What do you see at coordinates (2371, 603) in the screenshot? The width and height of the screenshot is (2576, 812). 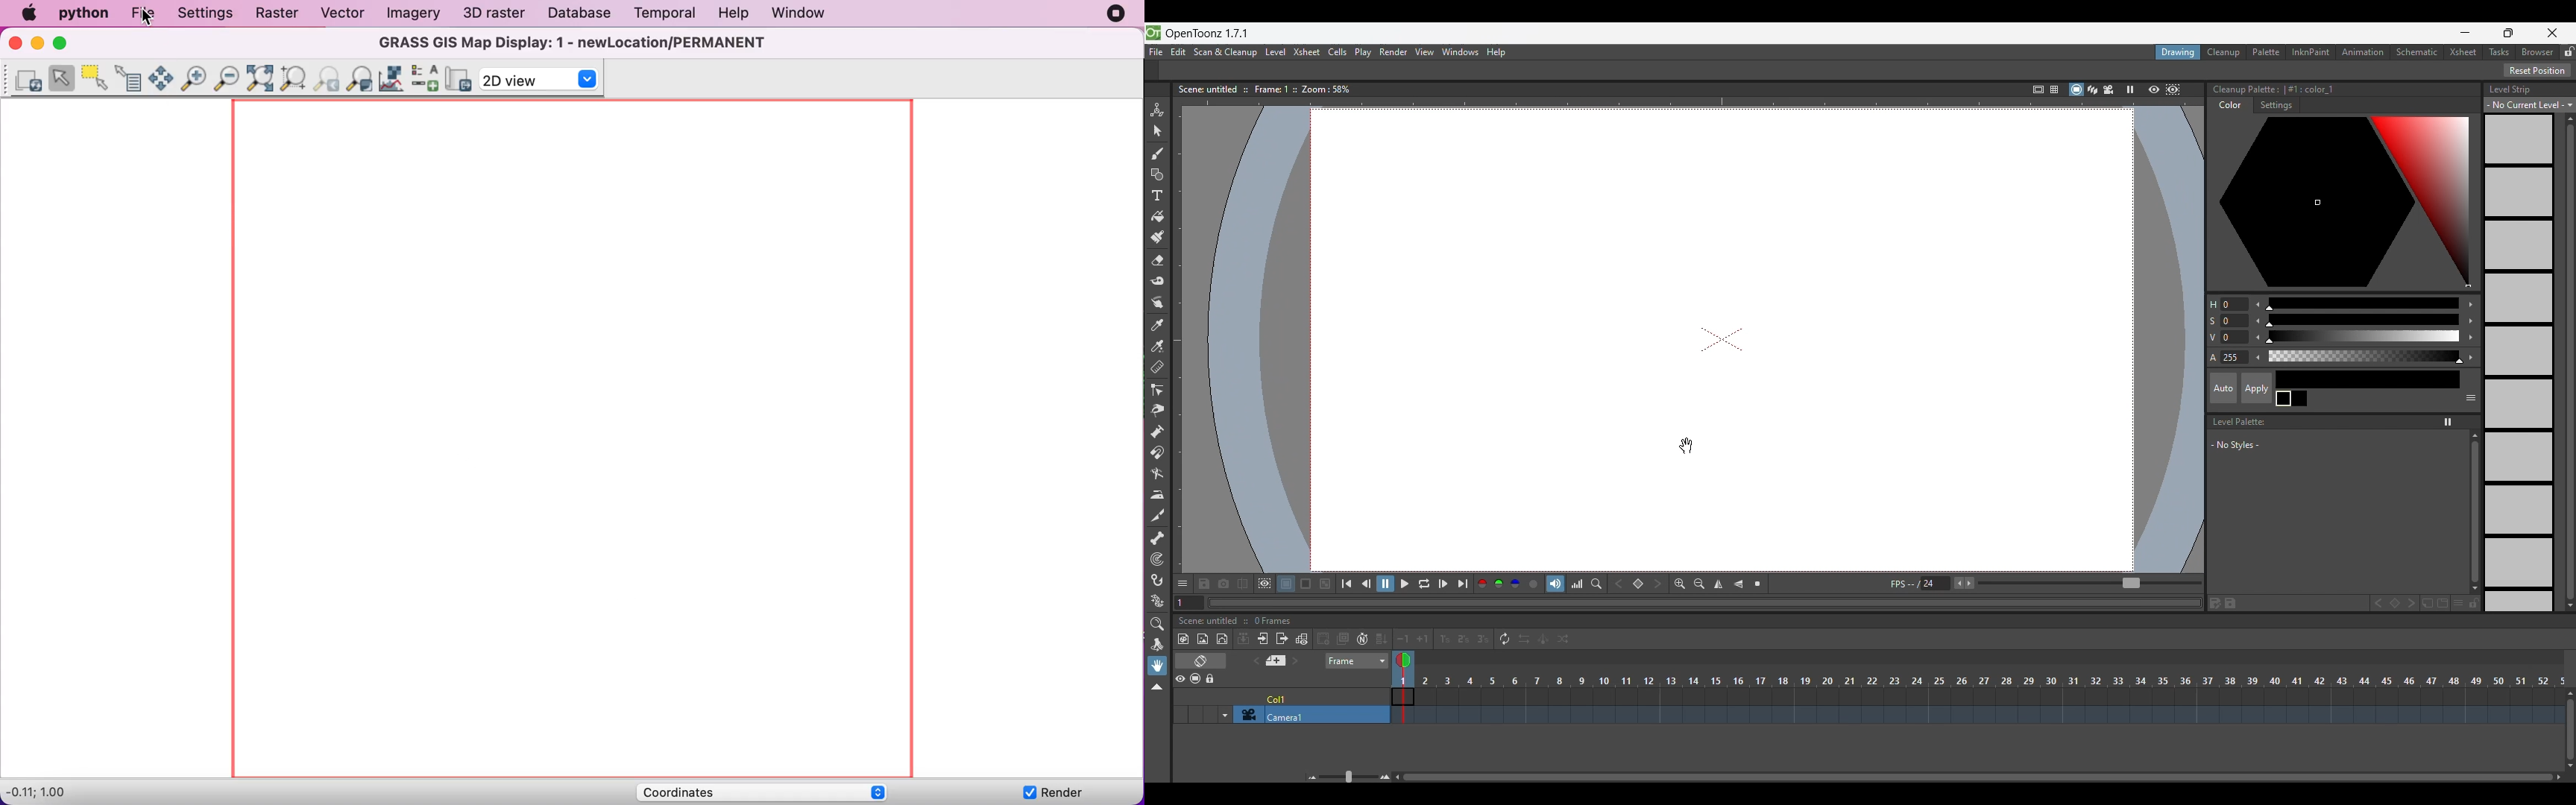 I see `Previous key` at bounding box center [2371, 603].